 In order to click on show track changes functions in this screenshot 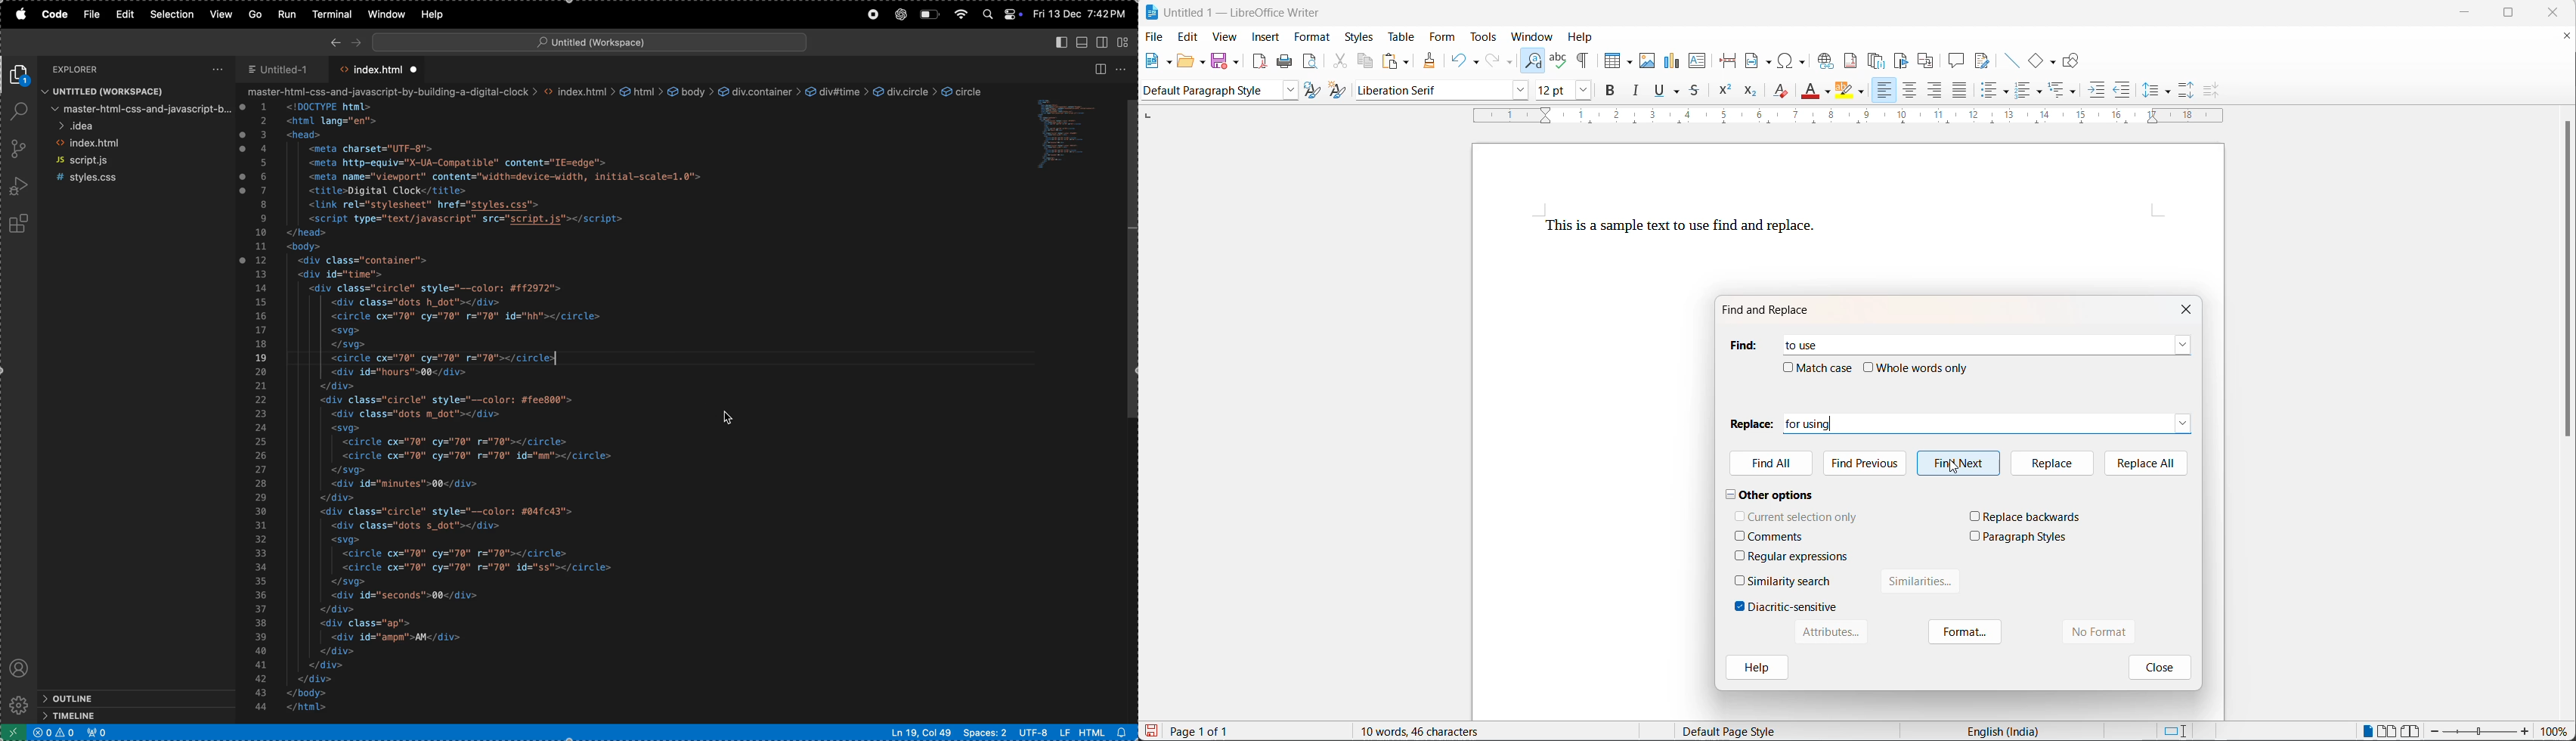, I will do `click(1982, 60)`.